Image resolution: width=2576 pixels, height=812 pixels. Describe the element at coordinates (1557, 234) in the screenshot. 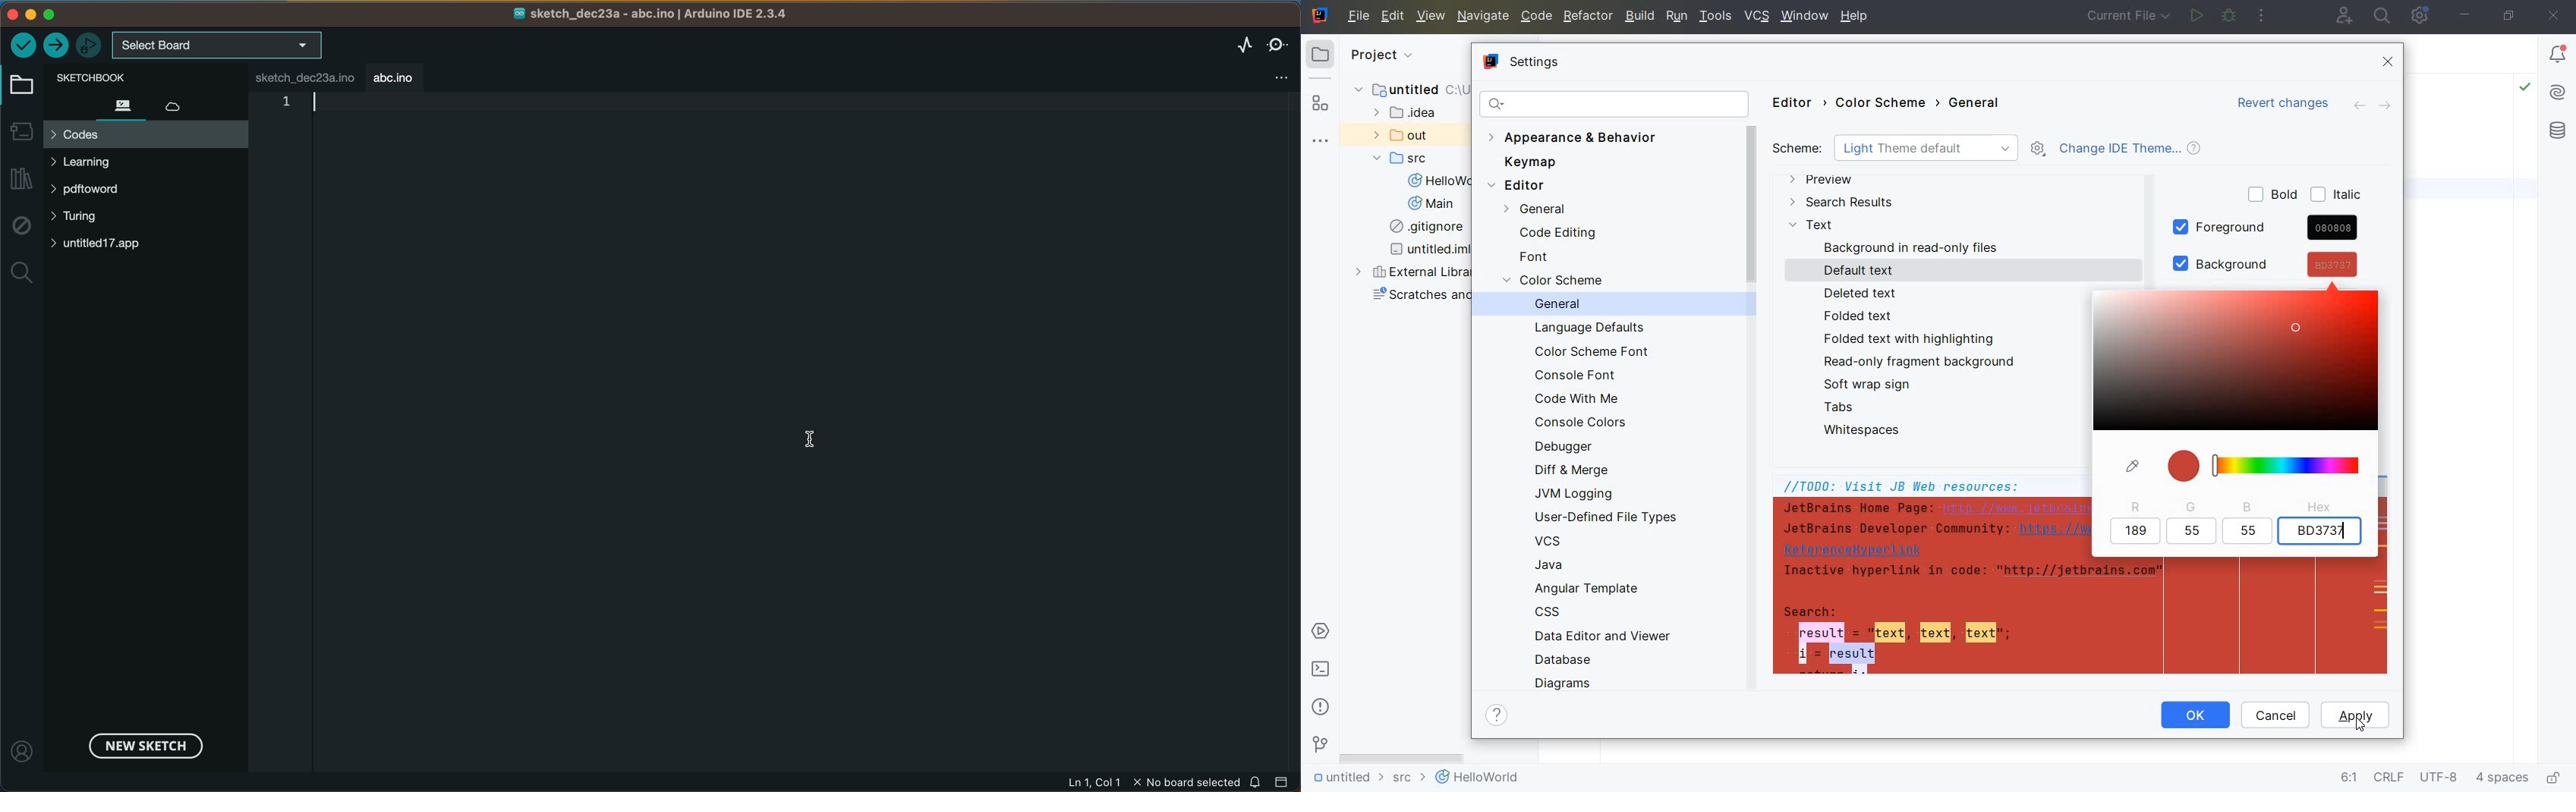

I see `CODE EDITING` at that location.